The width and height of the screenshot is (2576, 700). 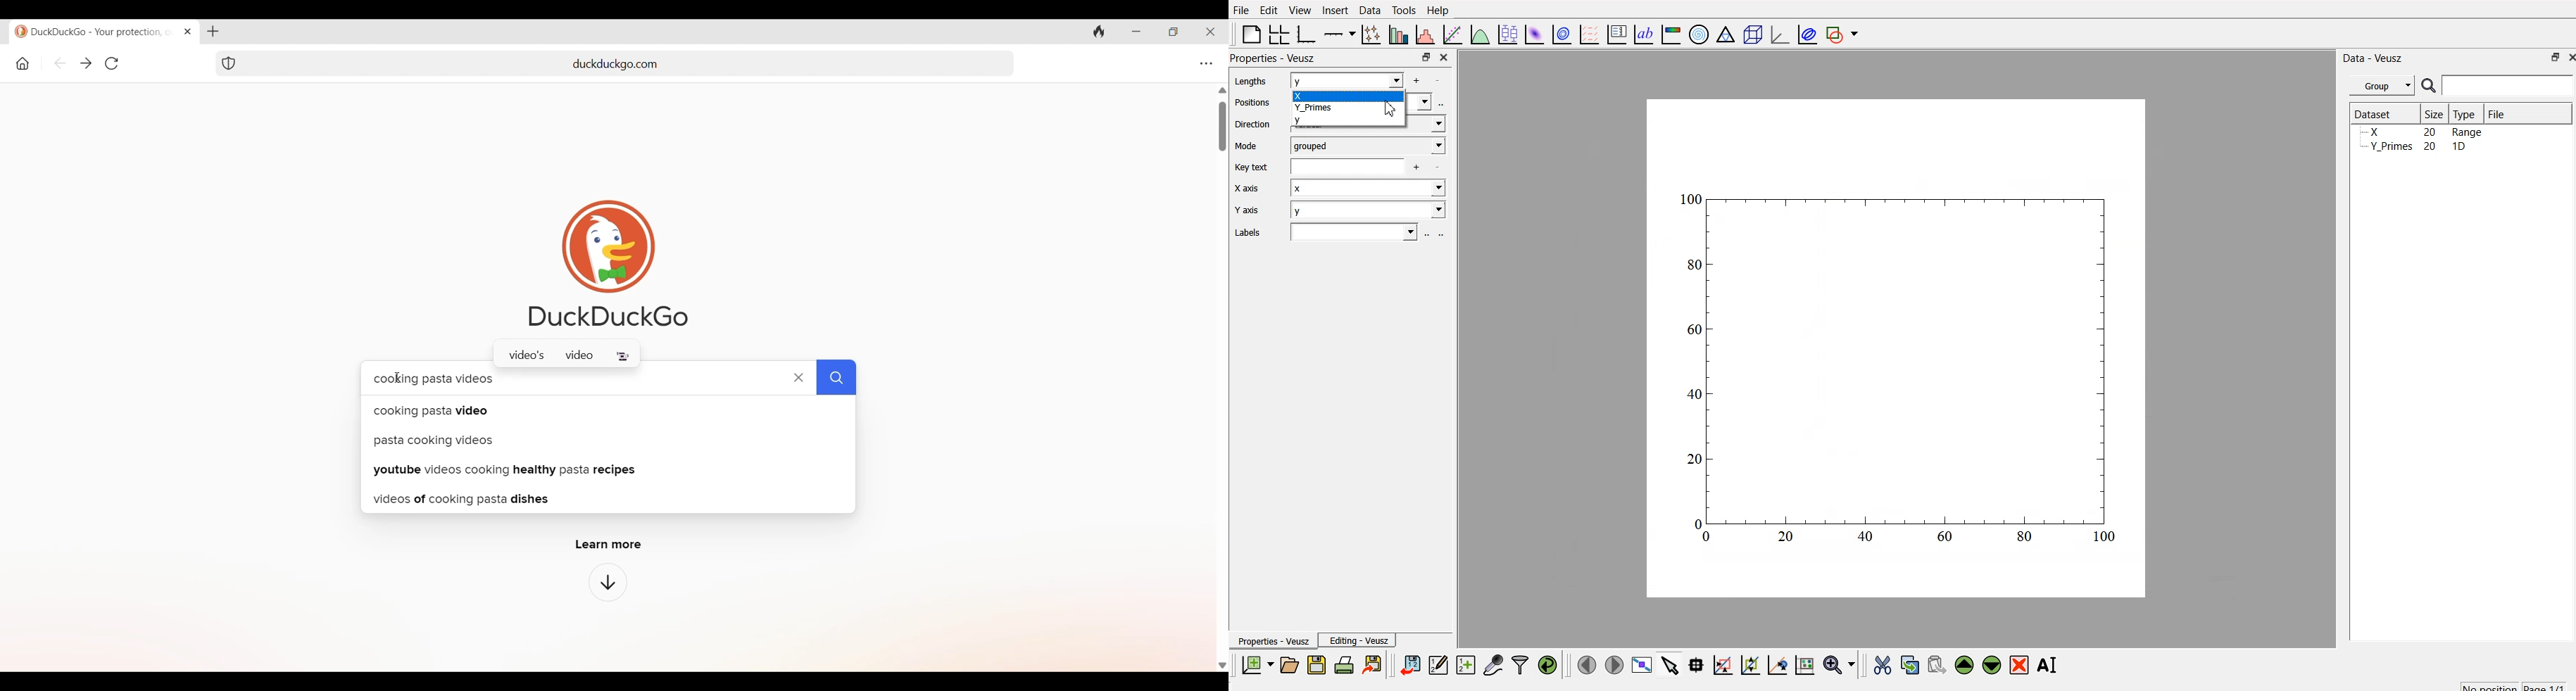 I want to click on Type, so click(x=2468, y=113).